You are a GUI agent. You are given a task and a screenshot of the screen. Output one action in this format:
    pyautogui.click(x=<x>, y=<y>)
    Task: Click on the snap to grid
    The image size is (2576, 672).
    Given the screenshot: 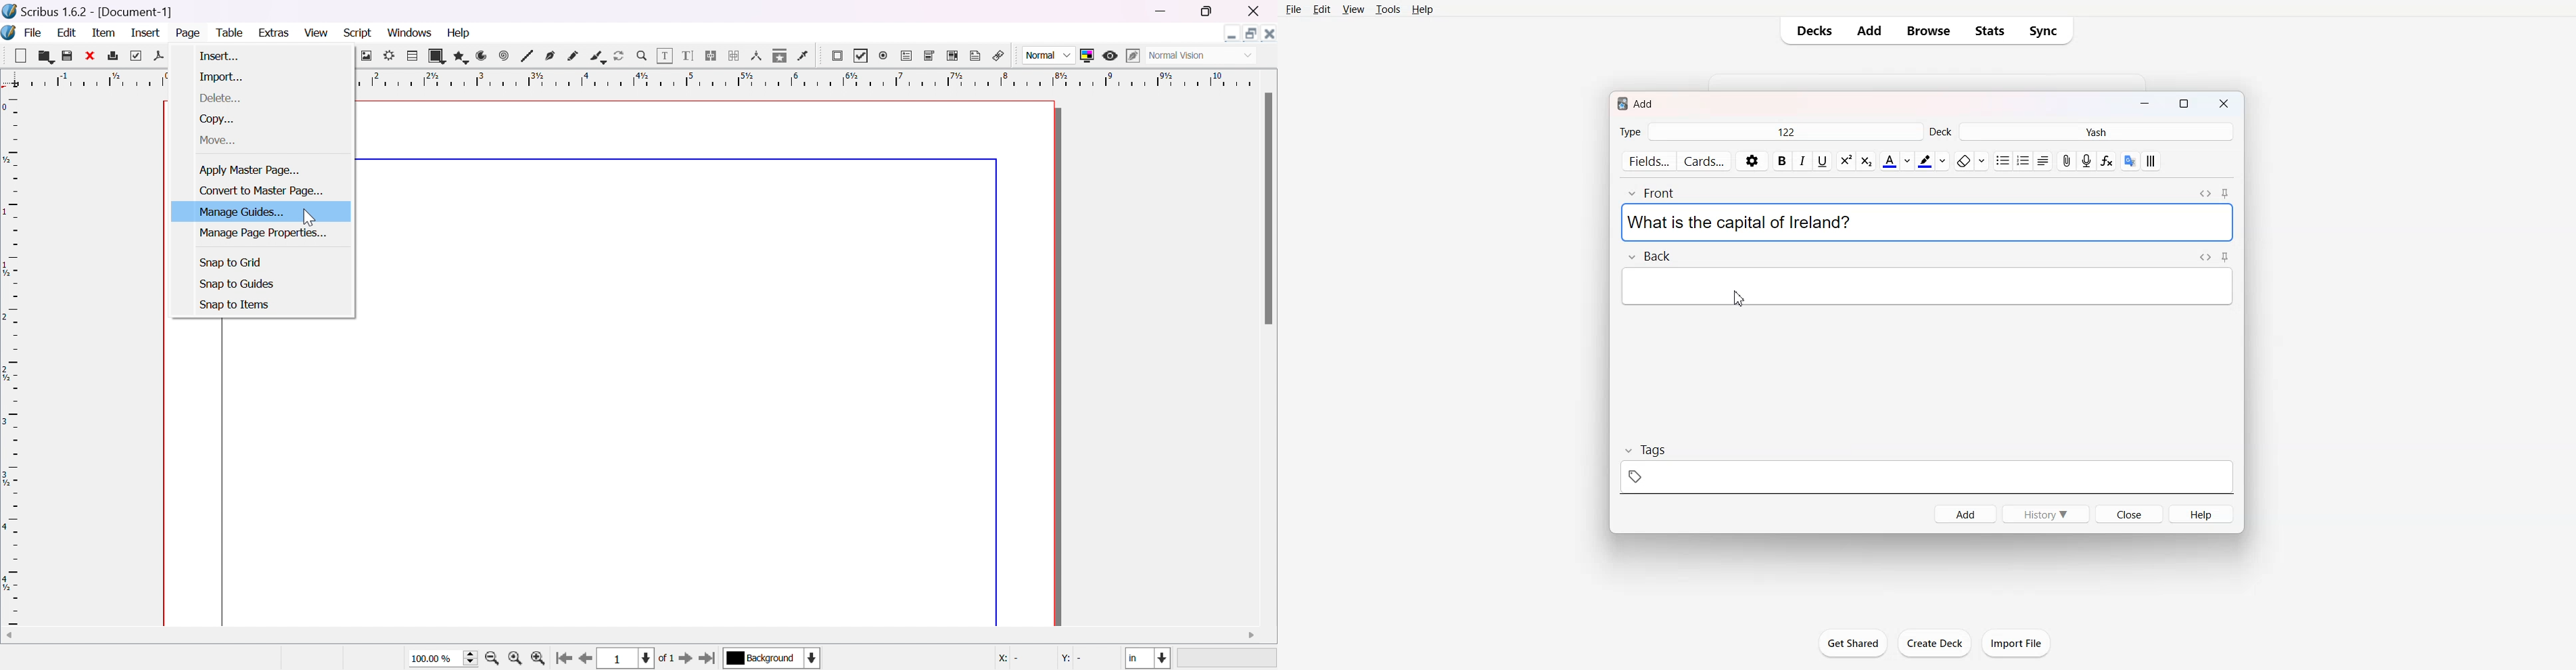 What is the action you would take?
    pyautogui.click(x=232, y=262)
    